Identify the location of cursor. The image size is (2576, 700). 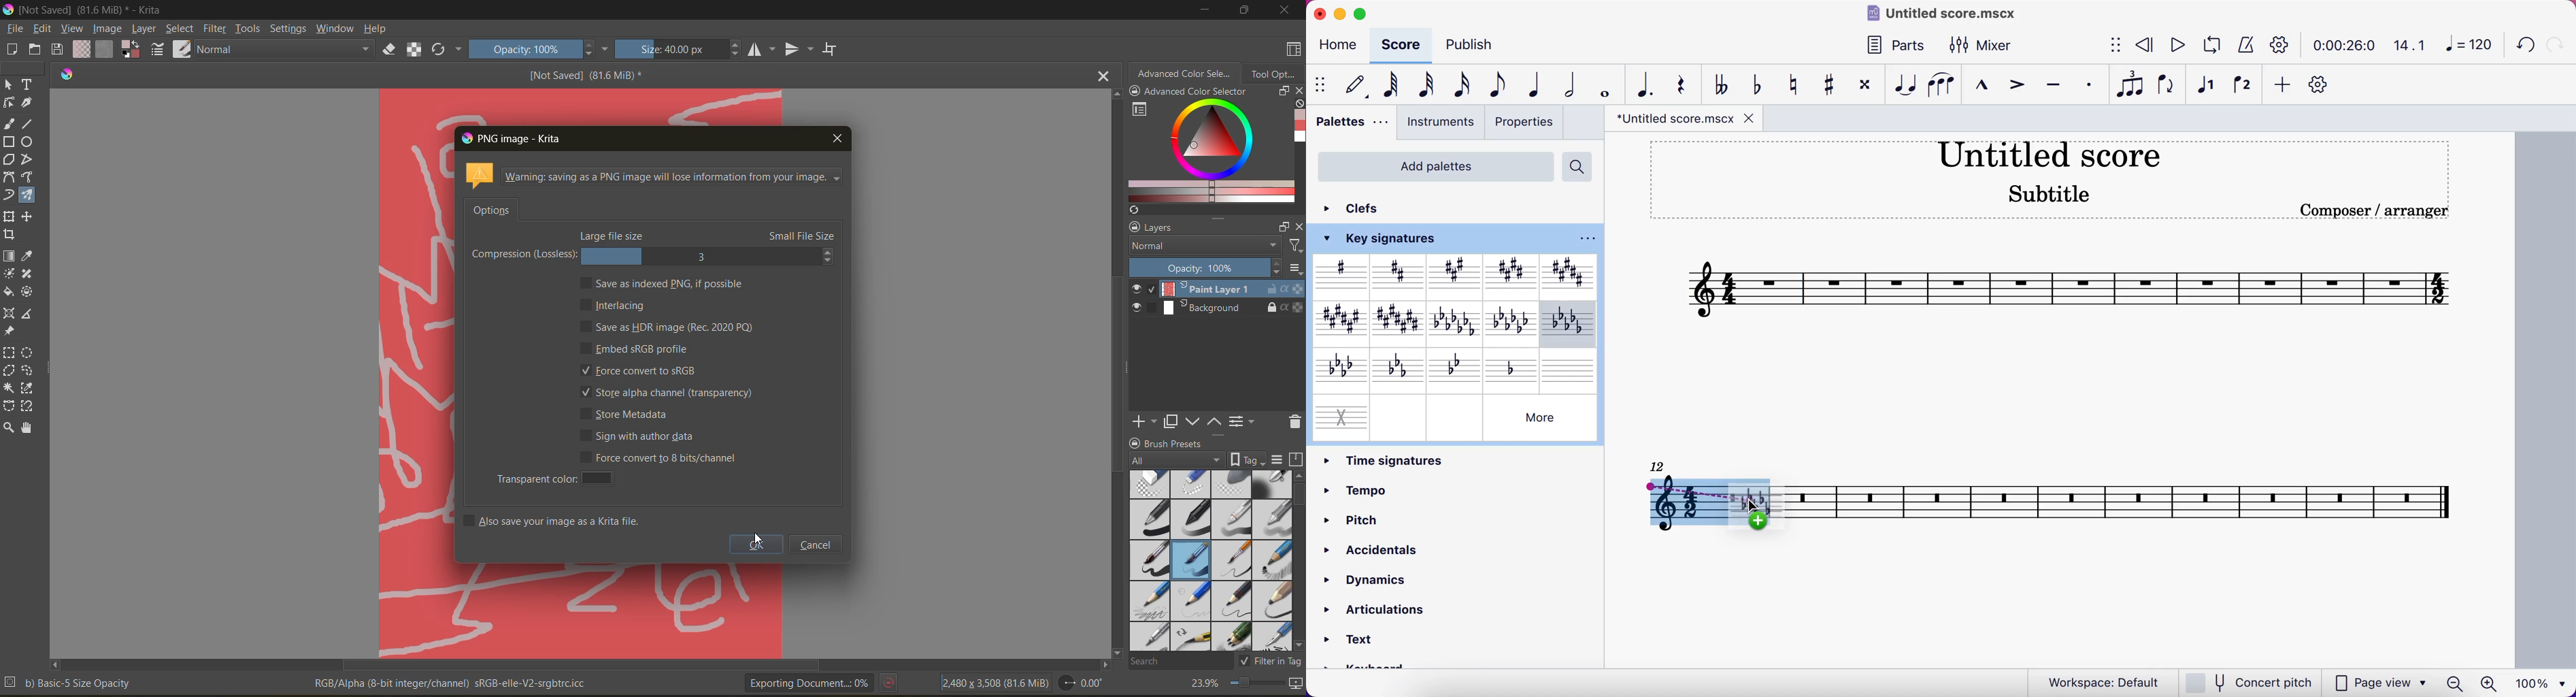
(1750, 510).